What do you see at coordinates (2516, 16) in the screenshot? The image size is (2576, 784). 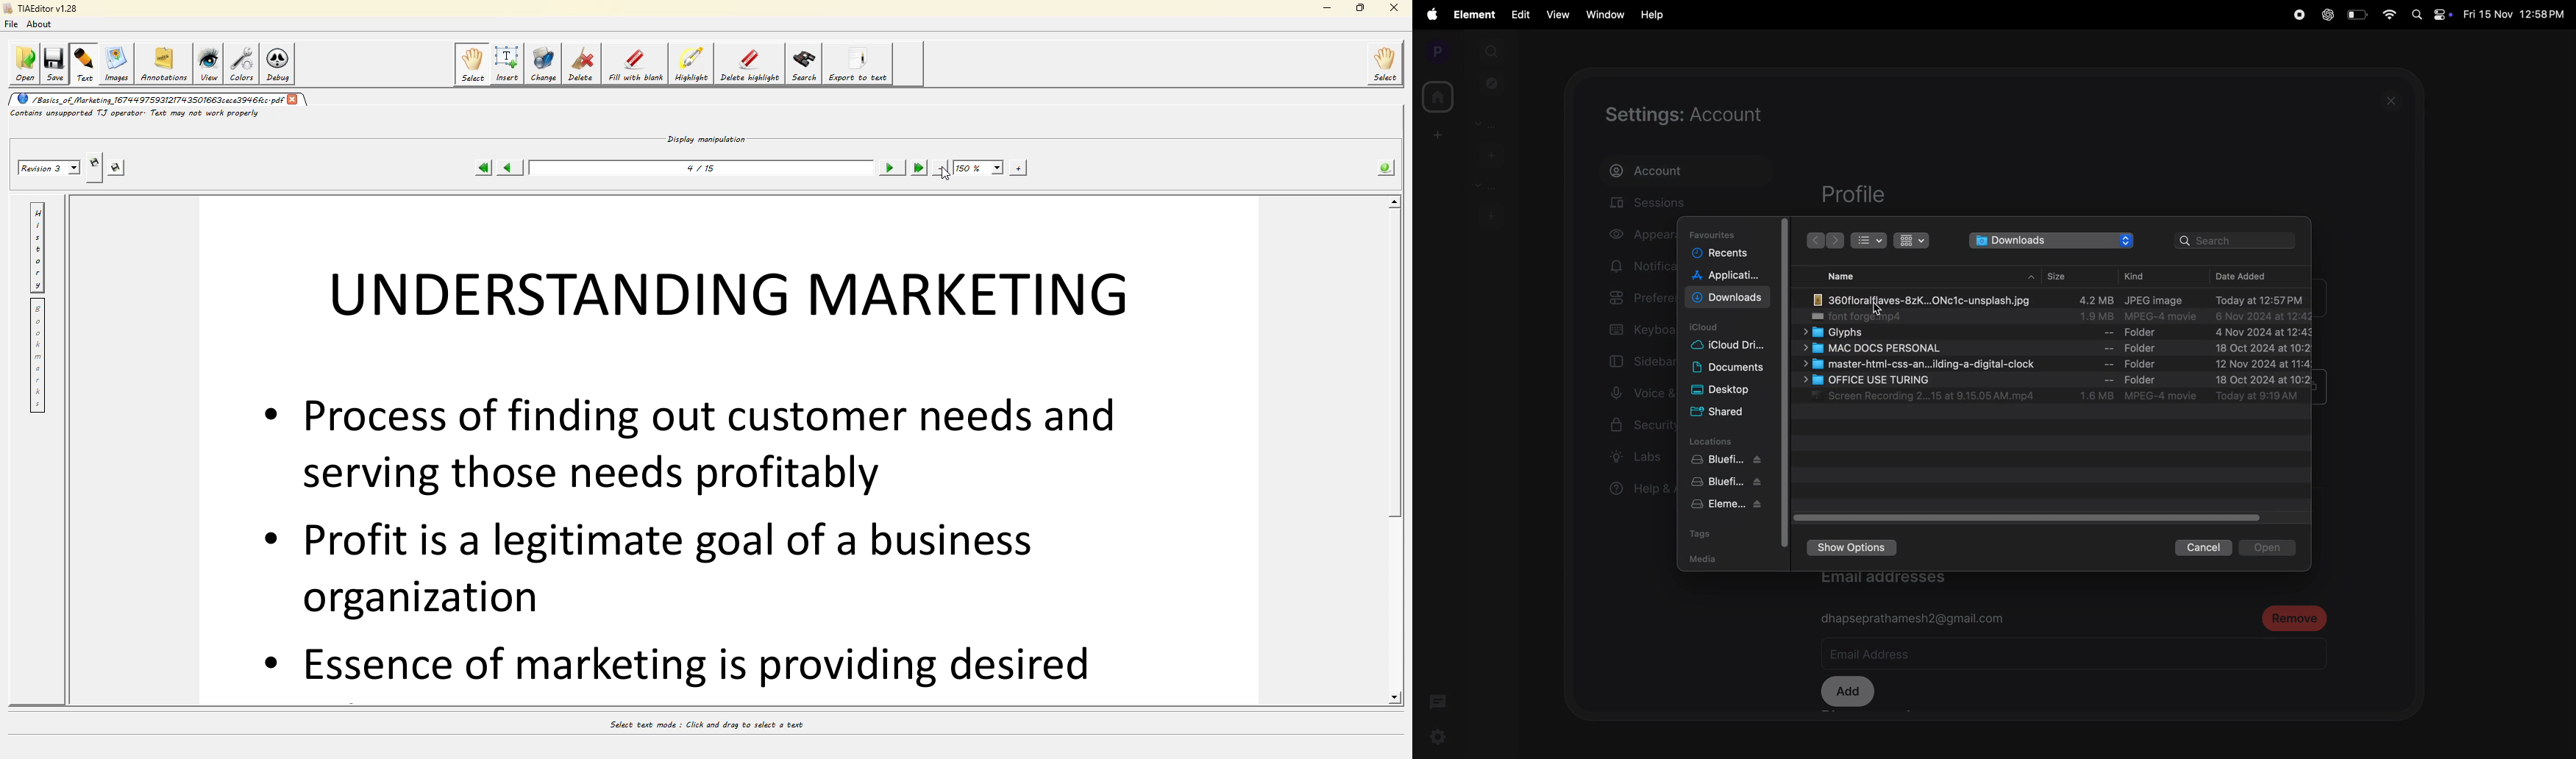 I see `date and time` at bounding box center [2516, 16].